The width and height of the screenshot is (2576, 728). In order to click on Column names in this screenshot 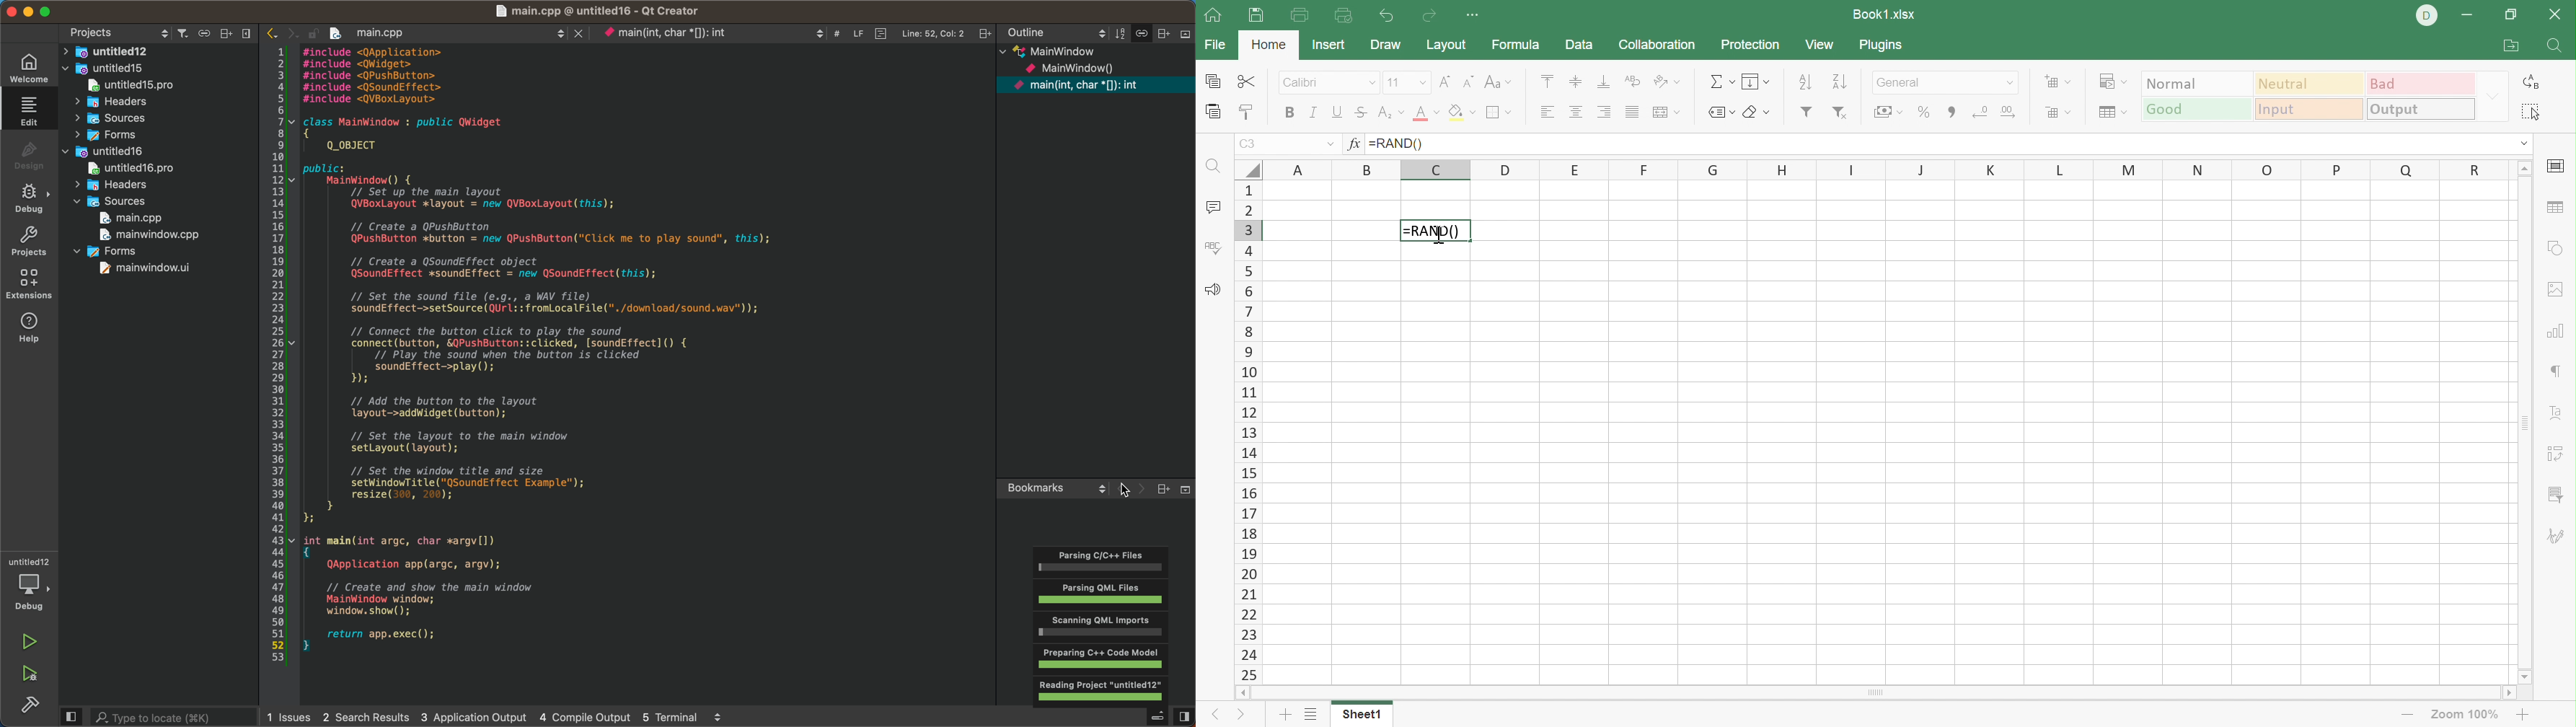, I will do `click(1889, 168)`.